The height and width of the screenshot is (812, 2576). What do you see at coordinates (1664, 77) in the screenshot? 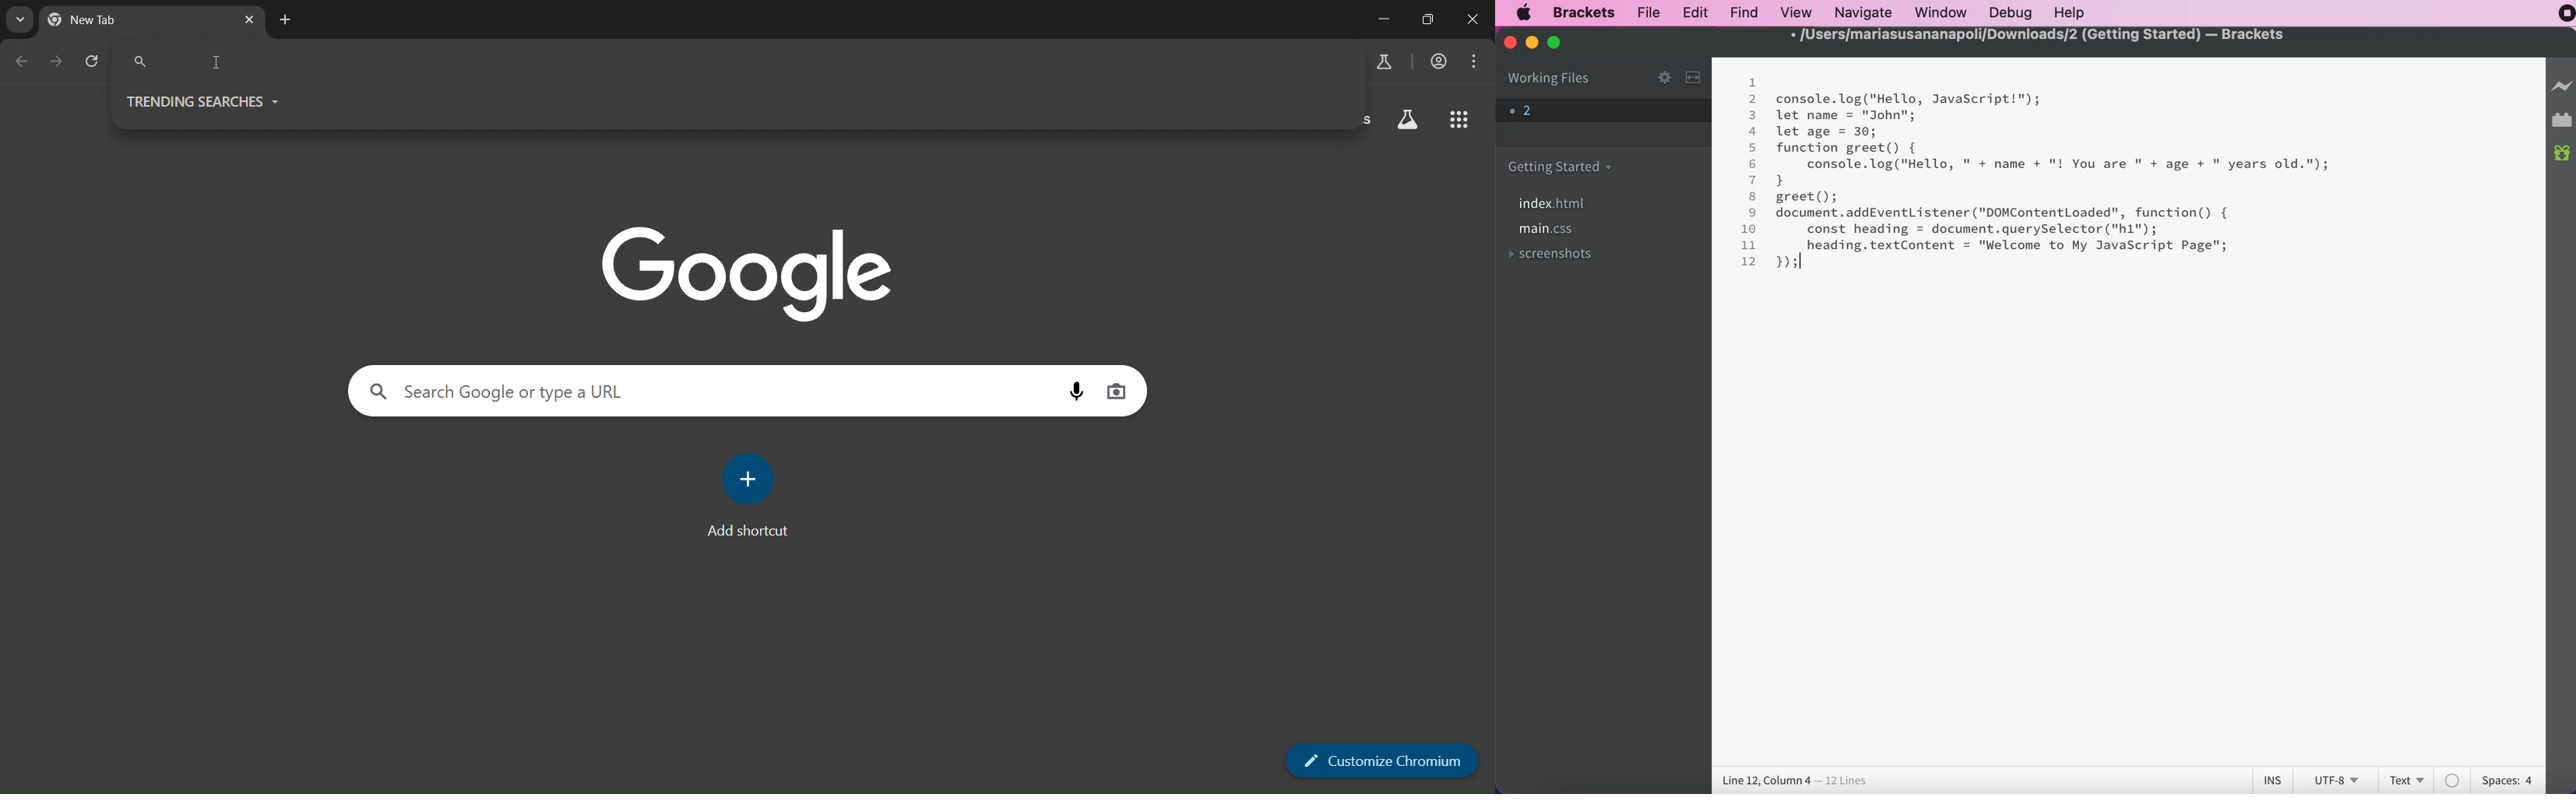
I see `configure working set` at bounding box center [1664, 77].